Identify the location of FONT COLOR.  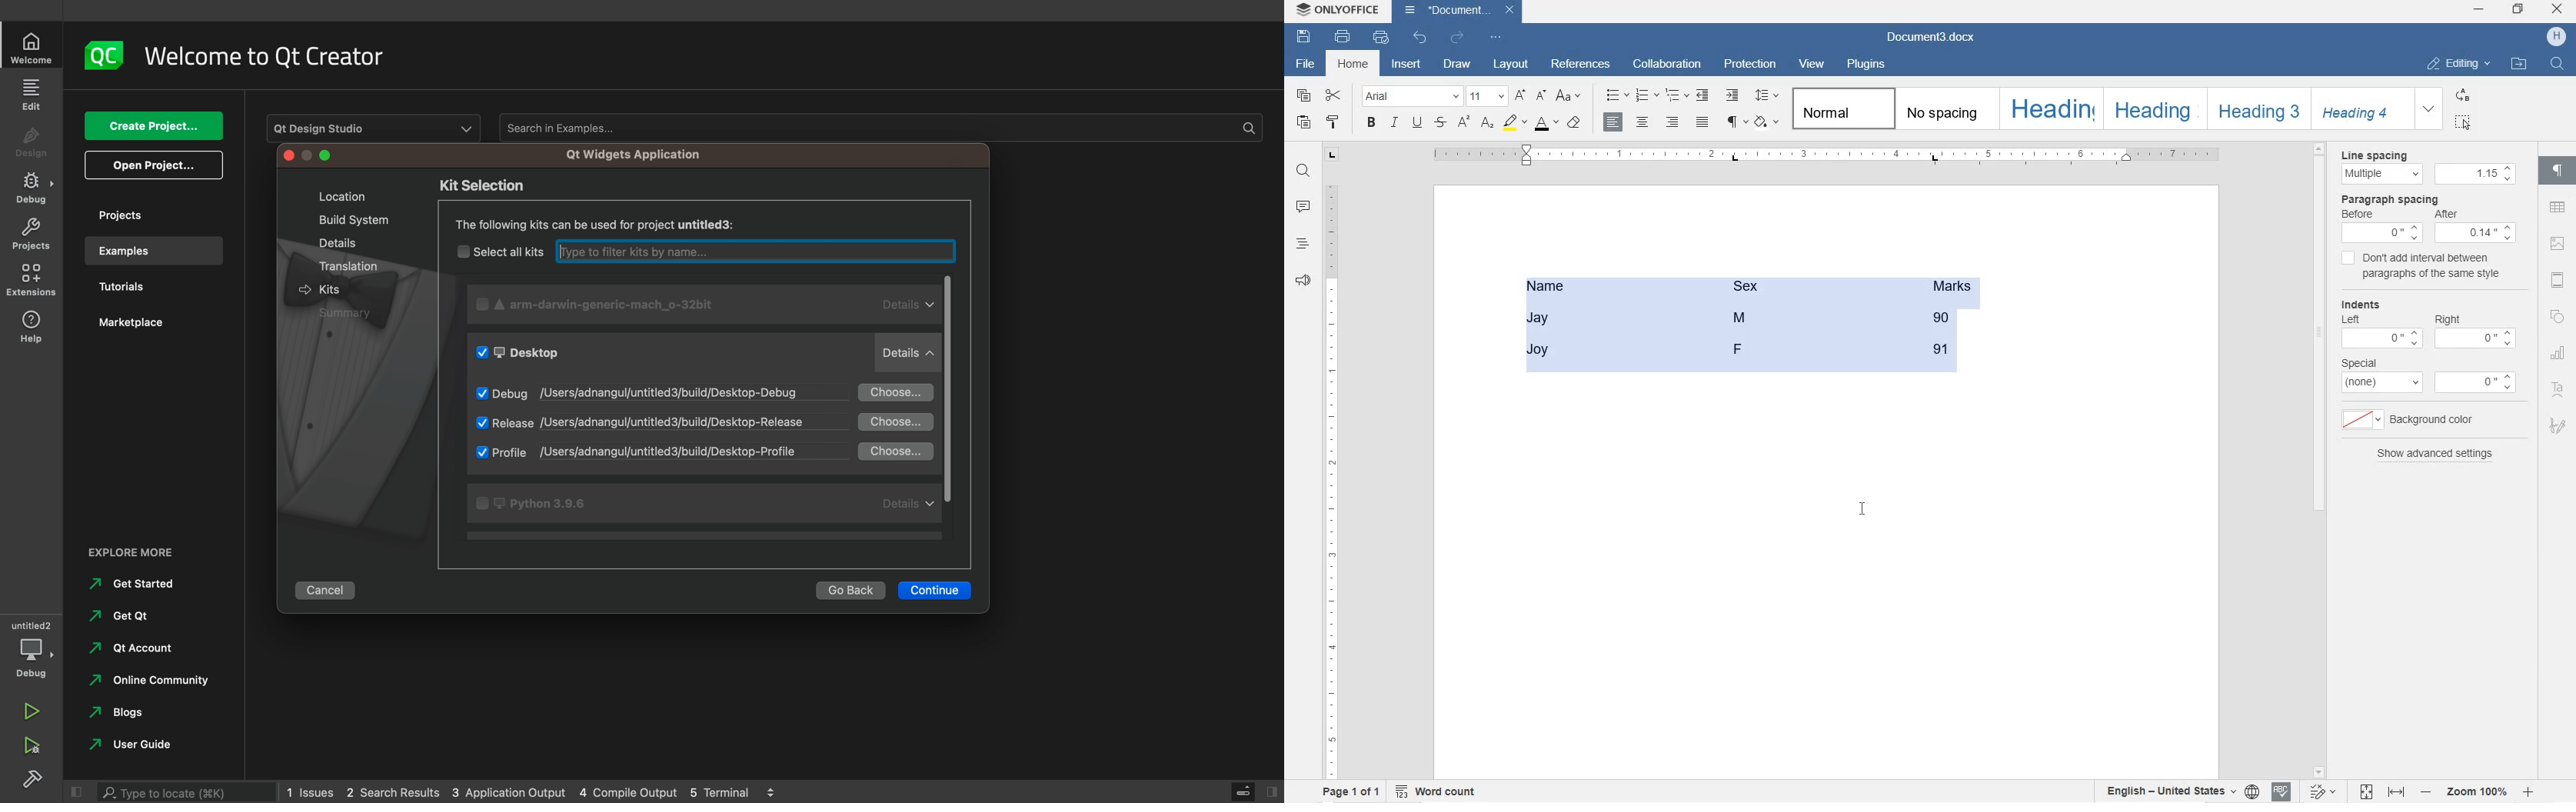
(1546, 125).